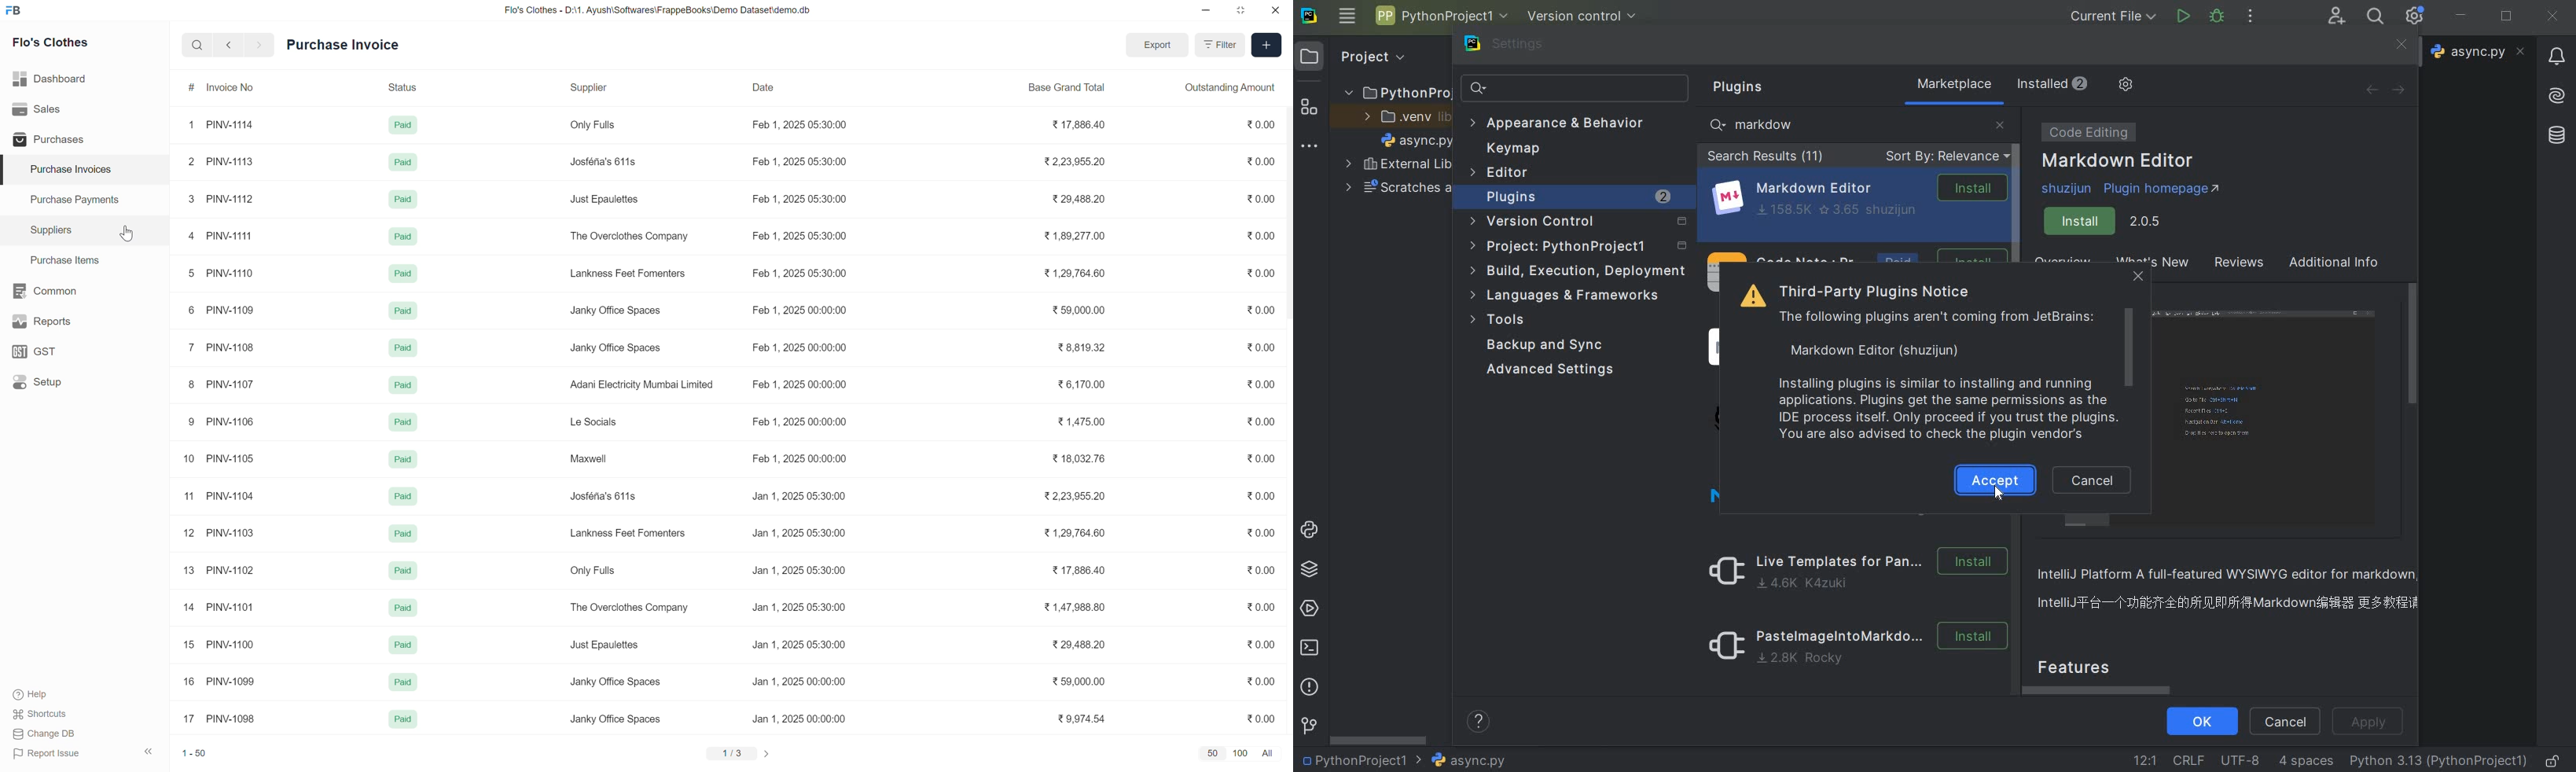 The height and width of the screenshot is (784, 2576). Describe the element at coordinates (148, 750) in the screenshot. I see `<<` at that location.